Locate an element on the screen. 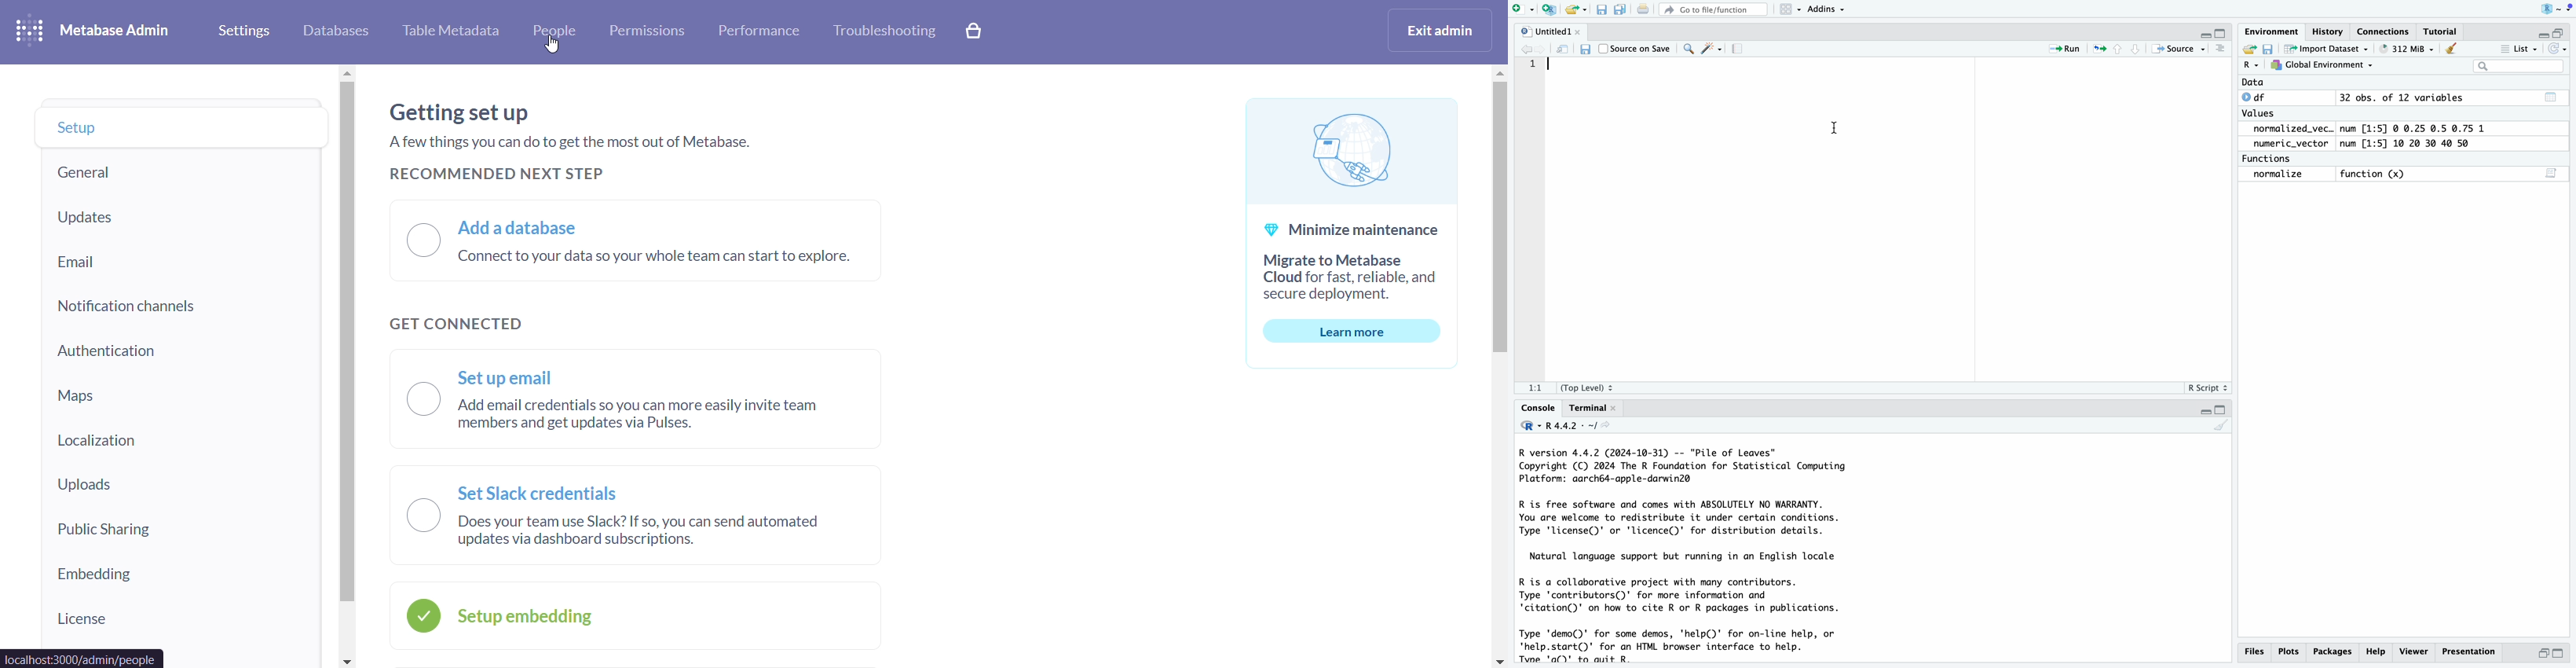 This screenshot has height=672, width=2576. untitled is located at coordinates (1558, 30).